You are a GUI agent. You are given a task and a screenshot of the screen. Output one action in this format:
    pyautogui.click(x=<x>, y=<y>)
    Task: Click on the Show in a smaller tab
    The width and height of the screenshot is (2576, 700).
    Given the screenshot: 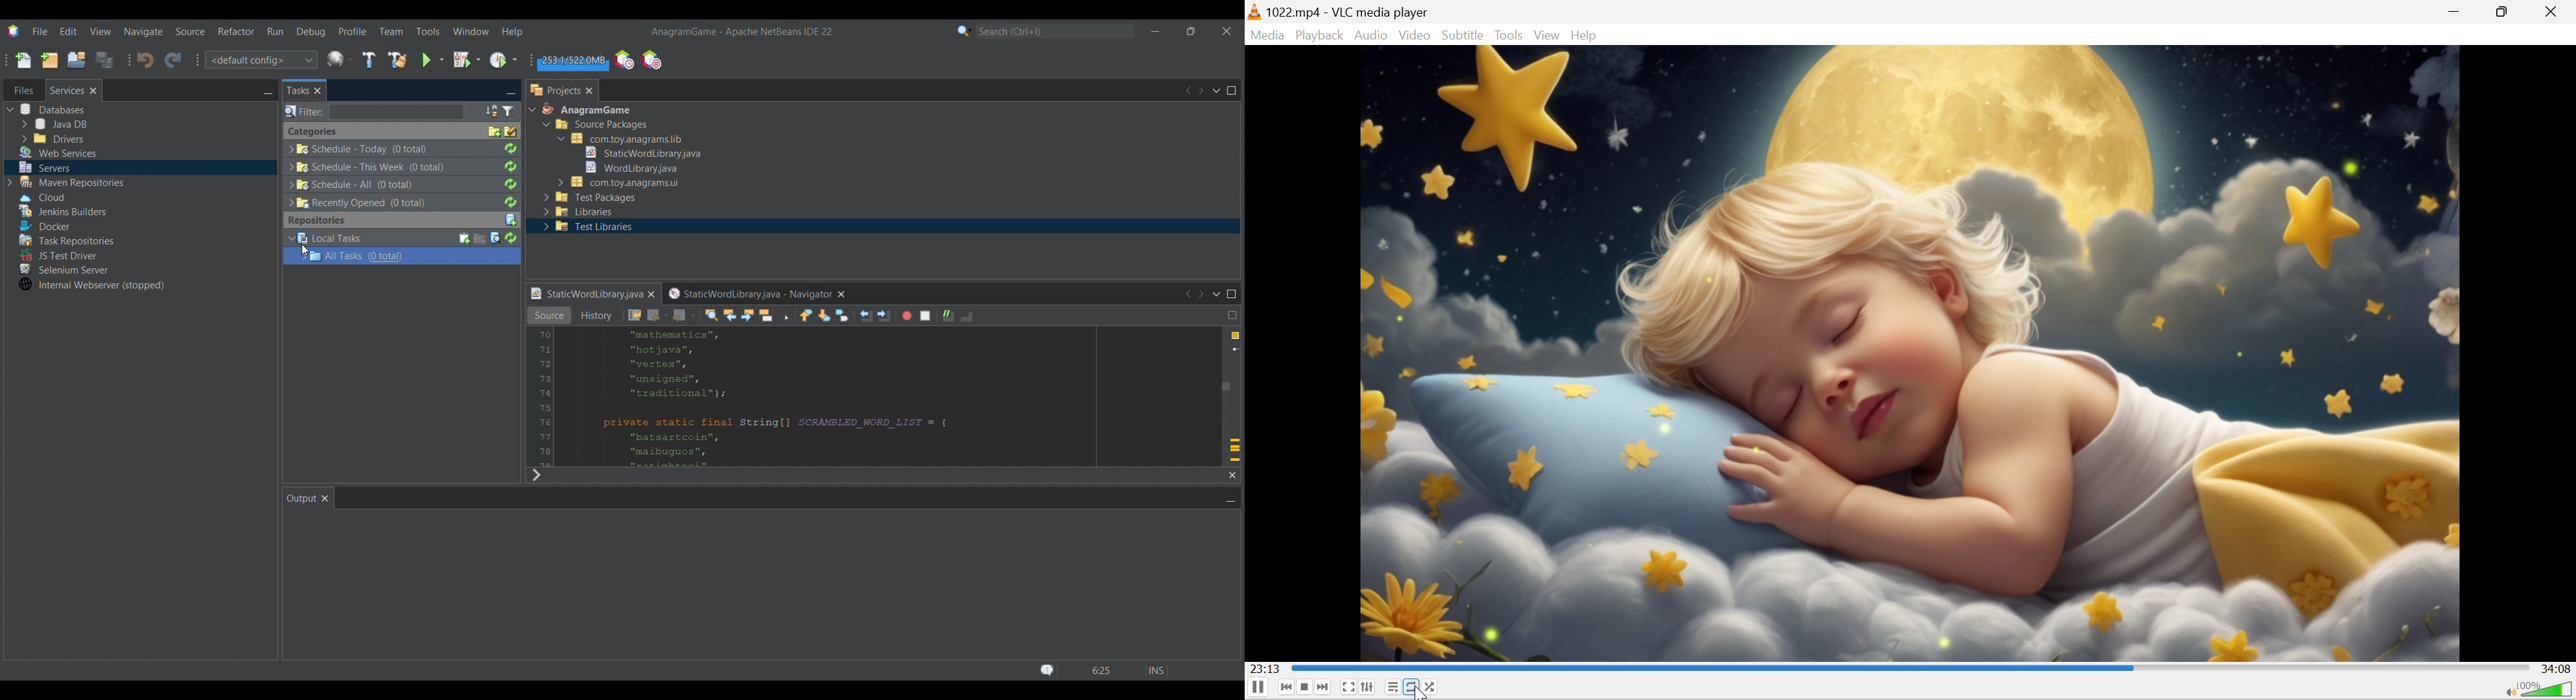 What is the action you would take?
    pyautogui.click(x=1191, y=31)
    